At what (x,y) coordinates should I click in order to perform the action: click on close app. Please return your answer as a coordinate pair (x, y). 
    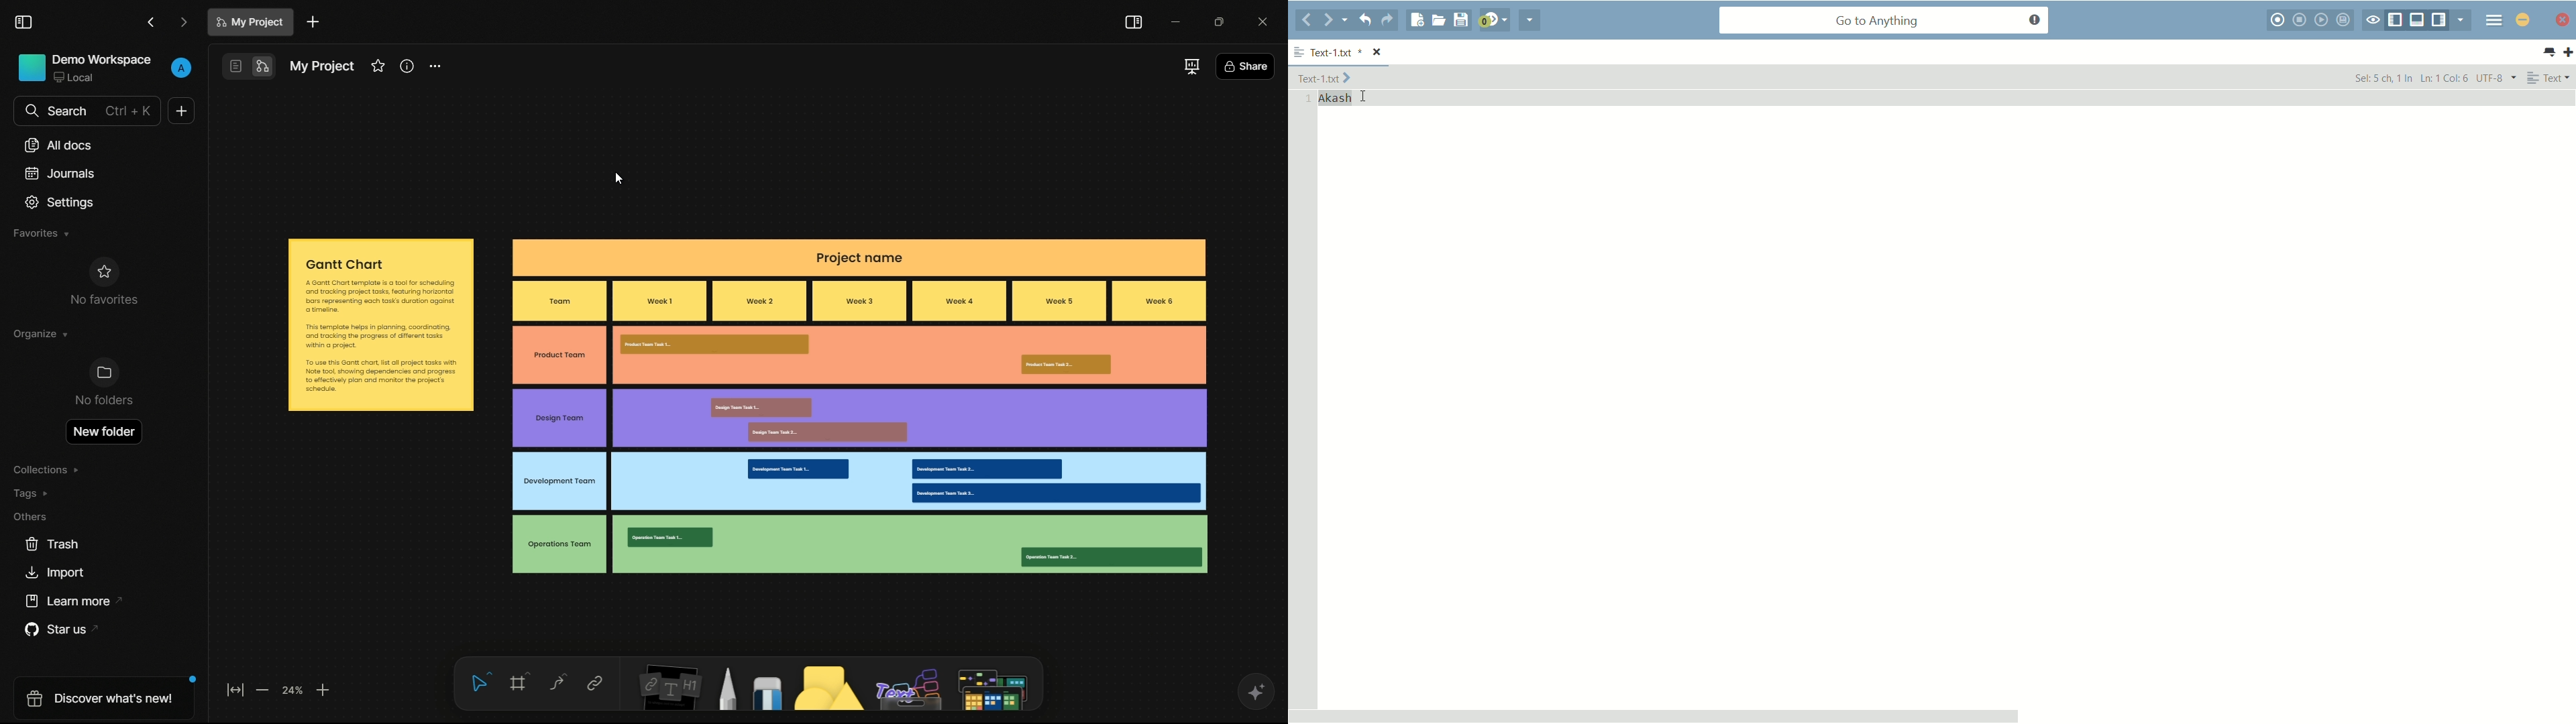
    Looking at the image, I should click on (1260, 19).